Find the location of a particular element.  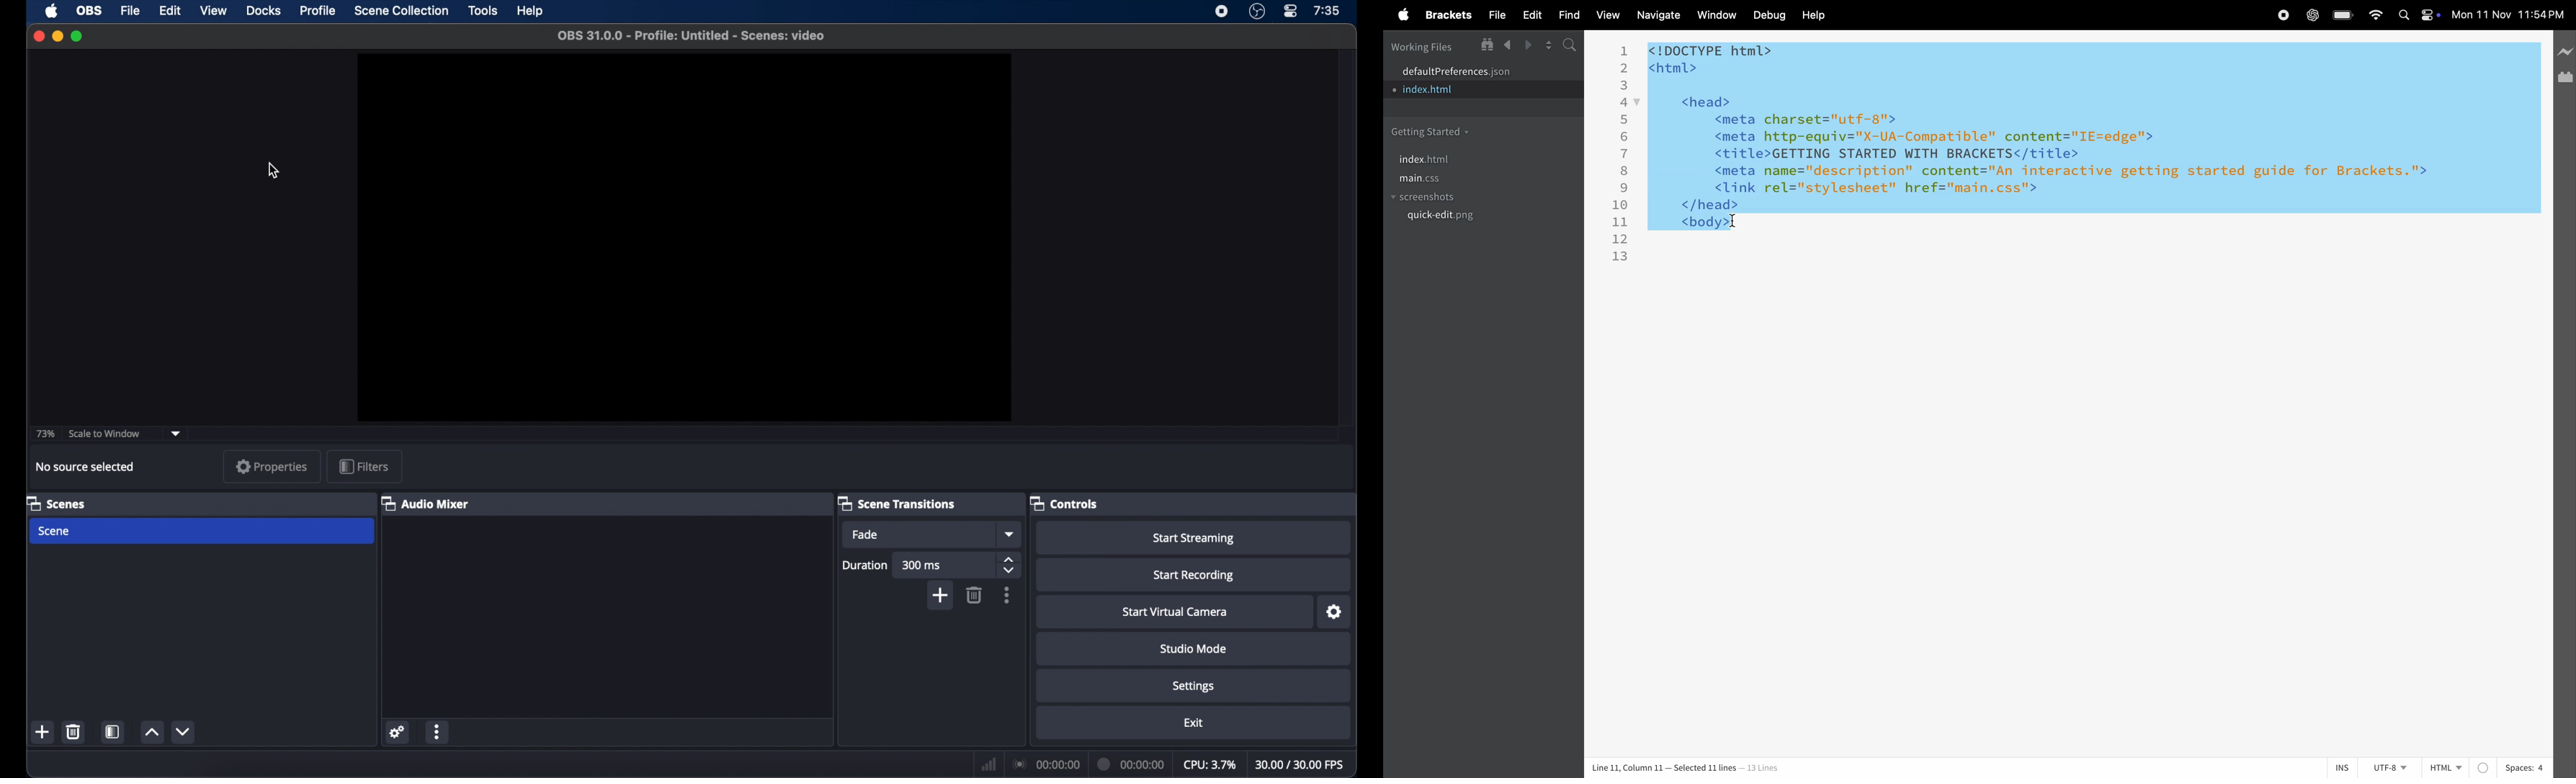

scale to window is located at coordinates (105, 434).